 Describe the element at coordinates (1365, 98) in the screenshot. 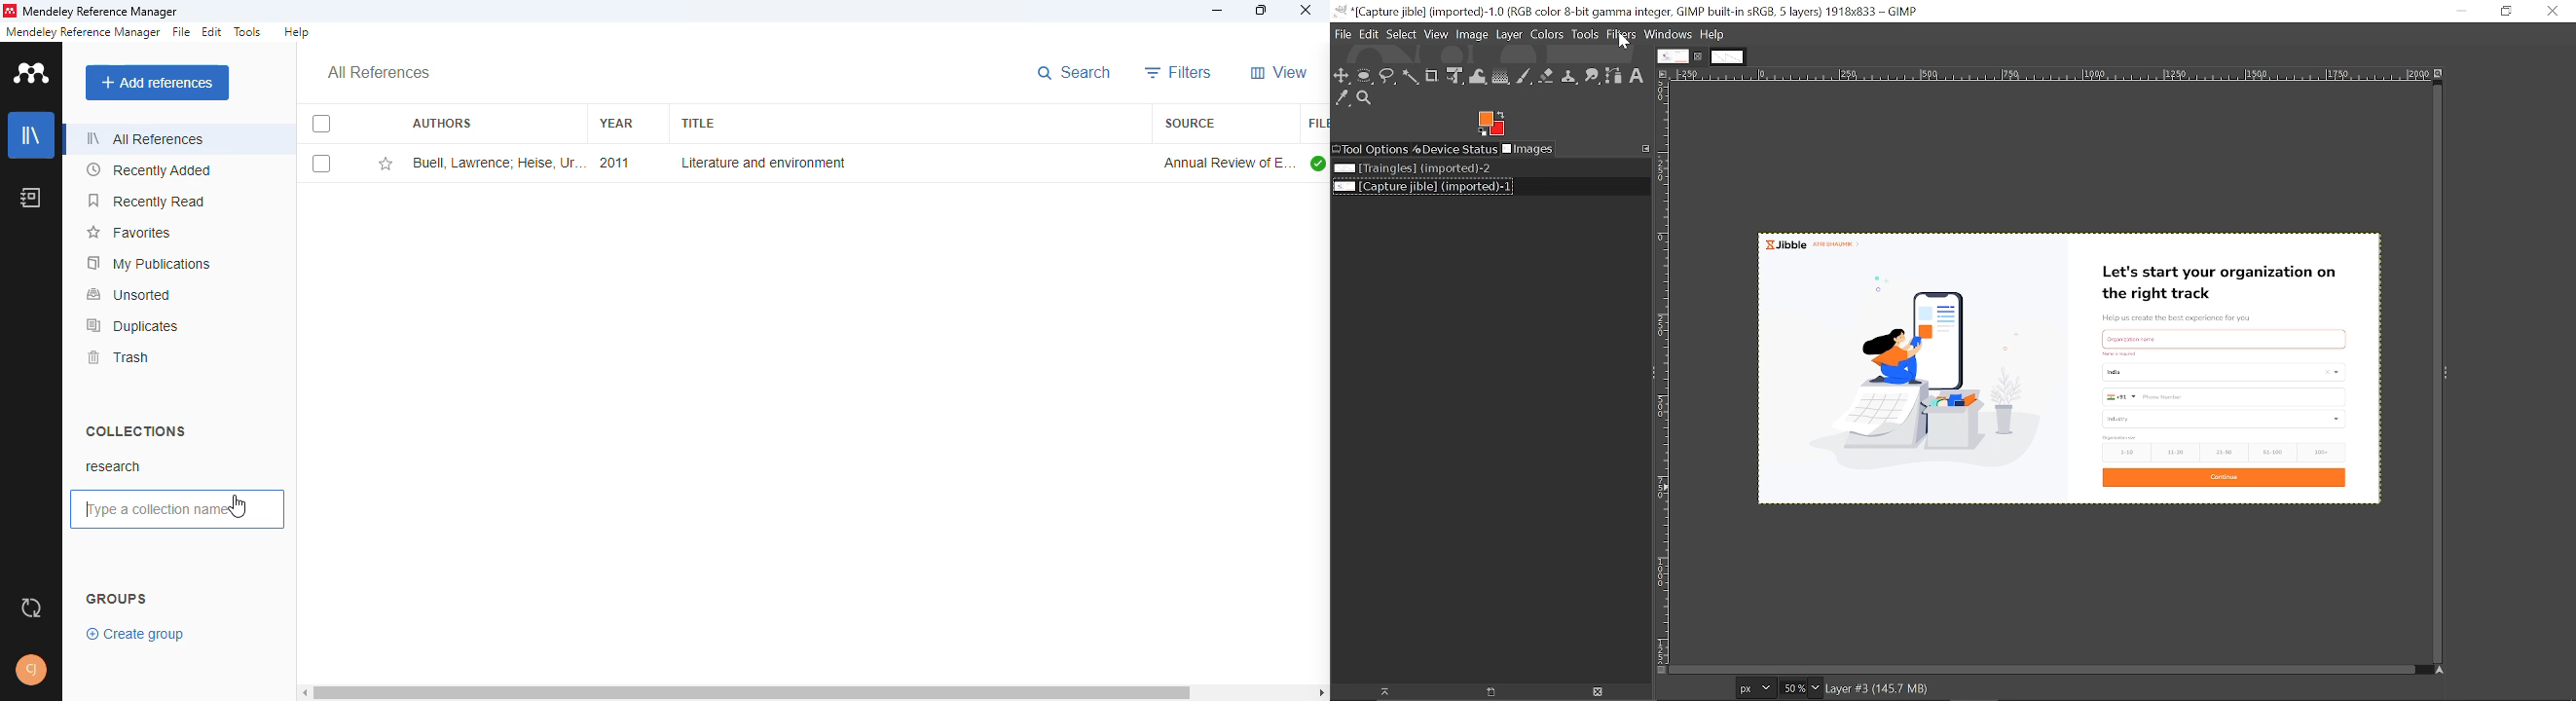

I see `Zoom tool` at that location.